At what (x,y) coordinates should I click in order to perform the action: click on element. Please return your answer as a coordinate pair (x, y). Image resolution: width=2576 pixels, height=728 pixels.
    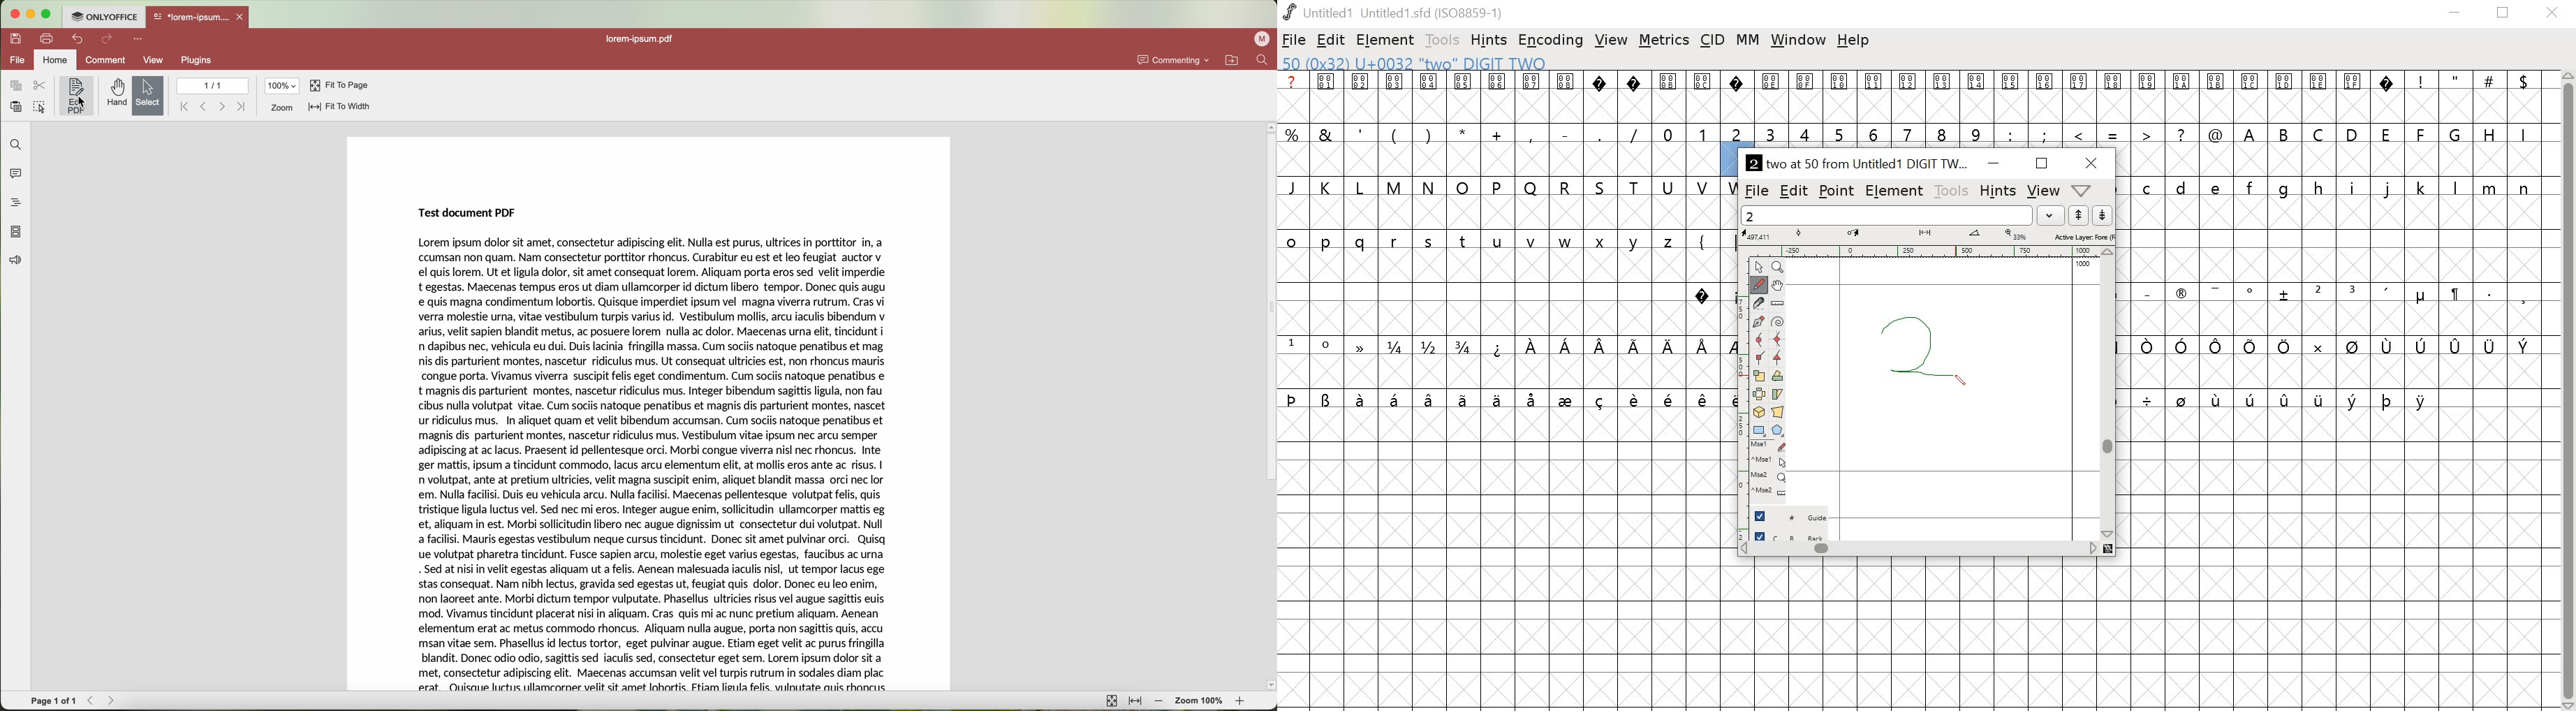
    Looking at the image, I should click on (1897, 191).